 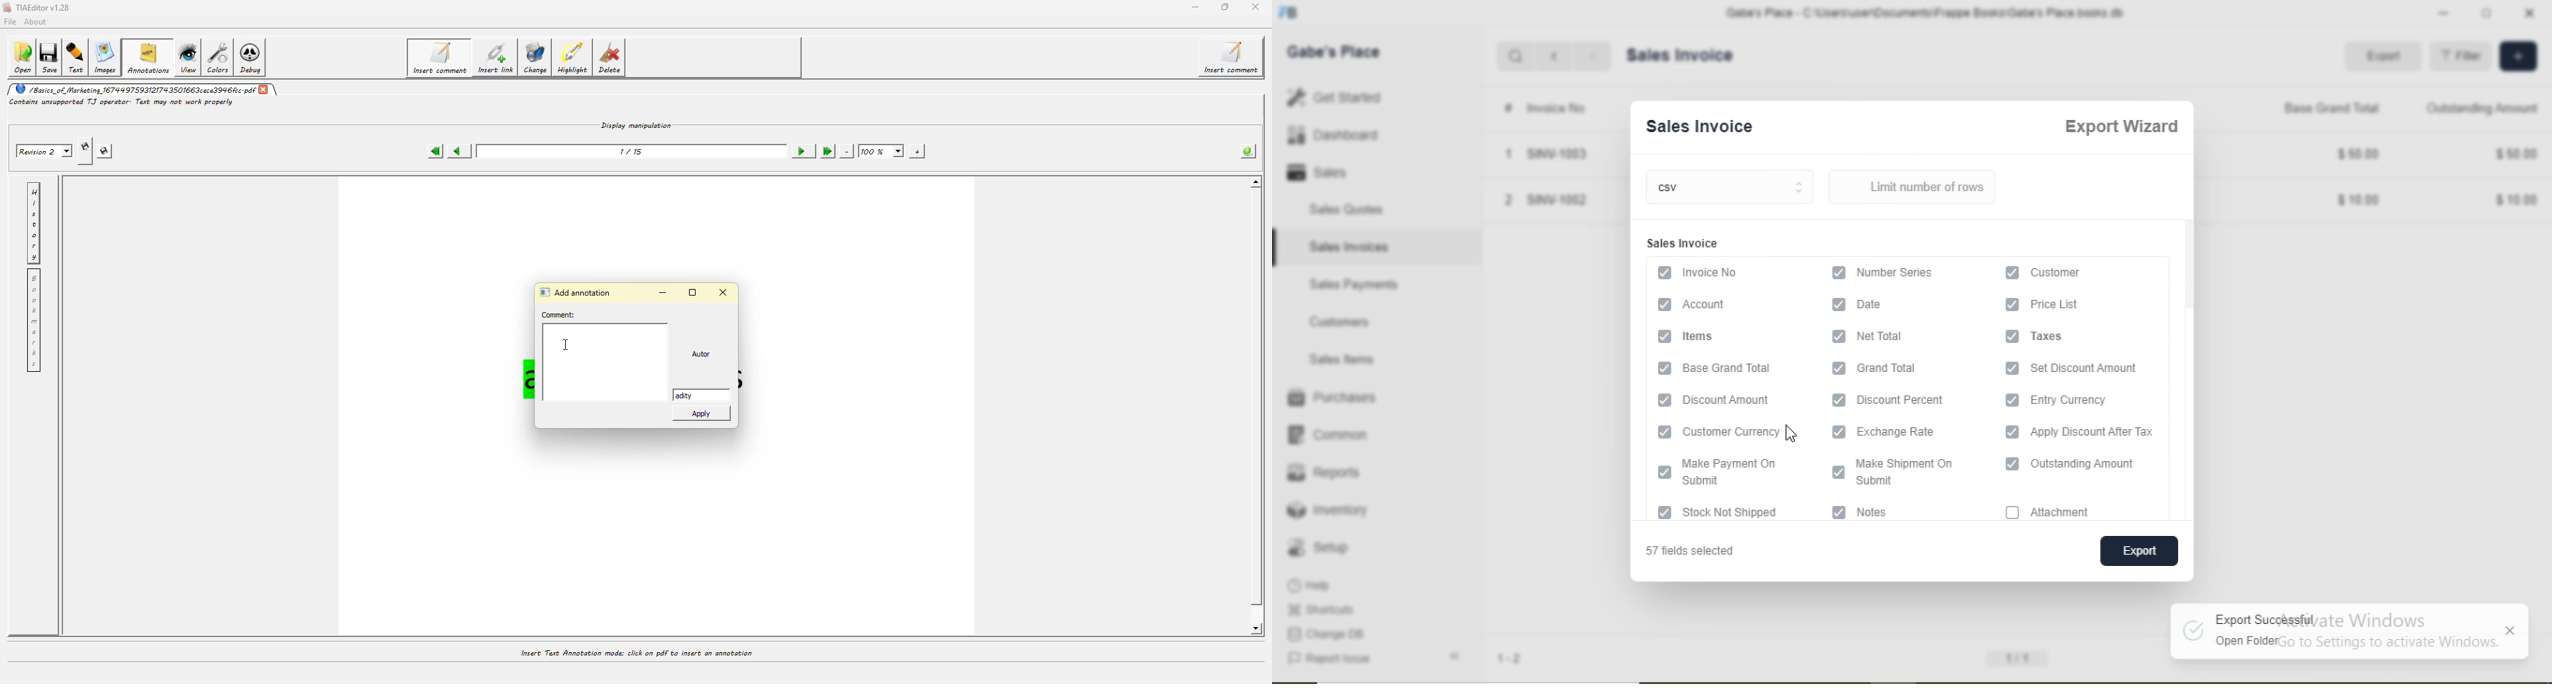 What do you see at coordinates (2461, 57) in the screenshot?
I see `= Filter` at bounding box center [2461, 57].